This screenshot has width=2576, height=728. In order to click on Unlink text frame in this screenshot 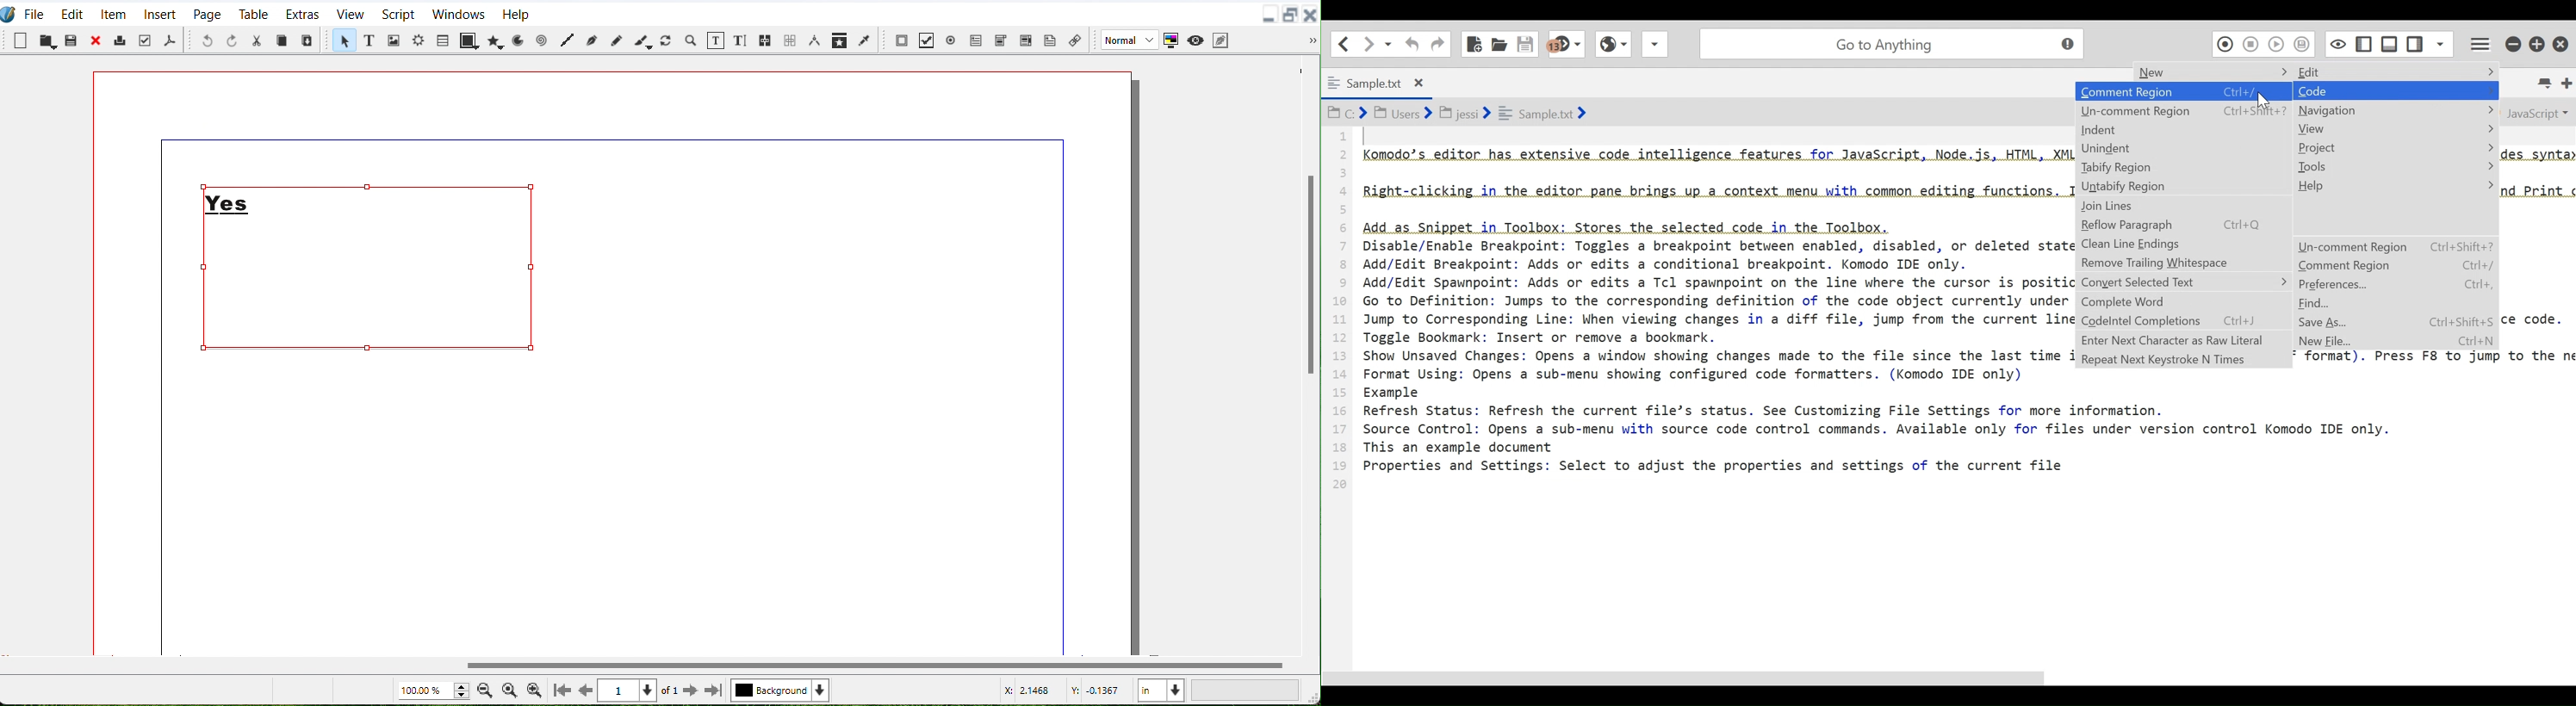, I will do `click(790, 40)`.